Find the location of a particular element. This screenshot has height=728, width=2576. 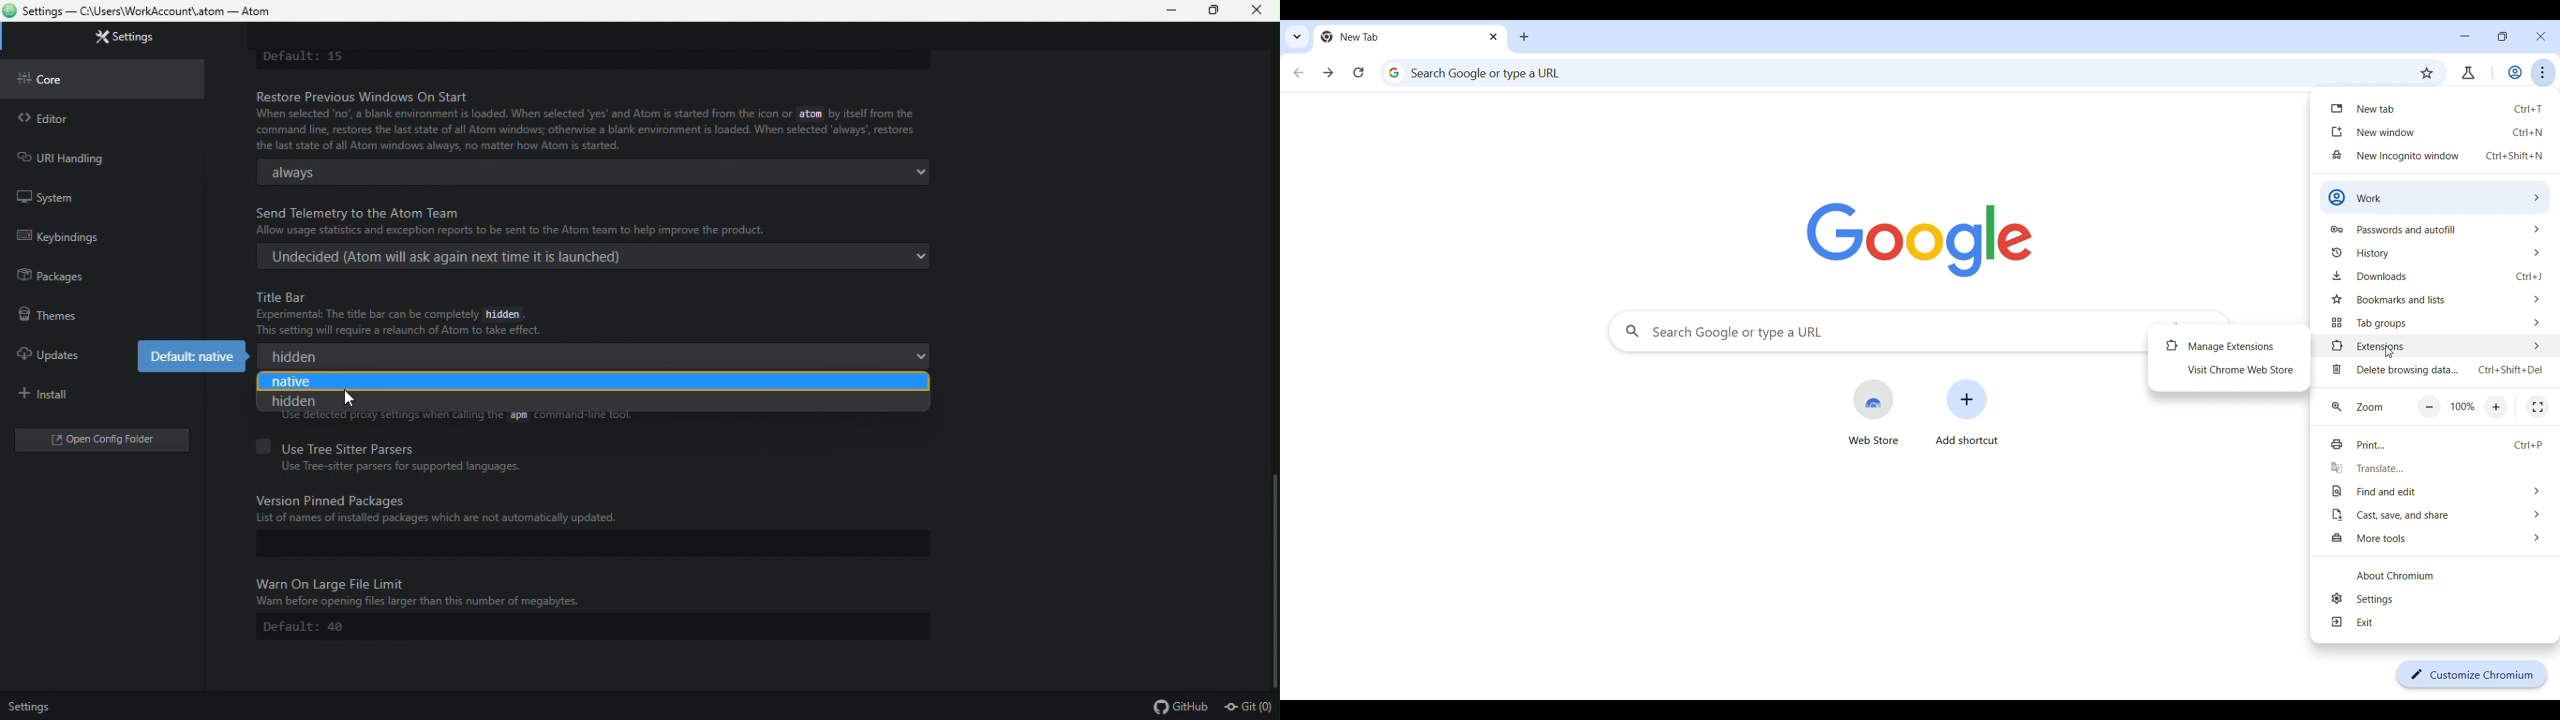

Settings is located at coordinates (120, 38).